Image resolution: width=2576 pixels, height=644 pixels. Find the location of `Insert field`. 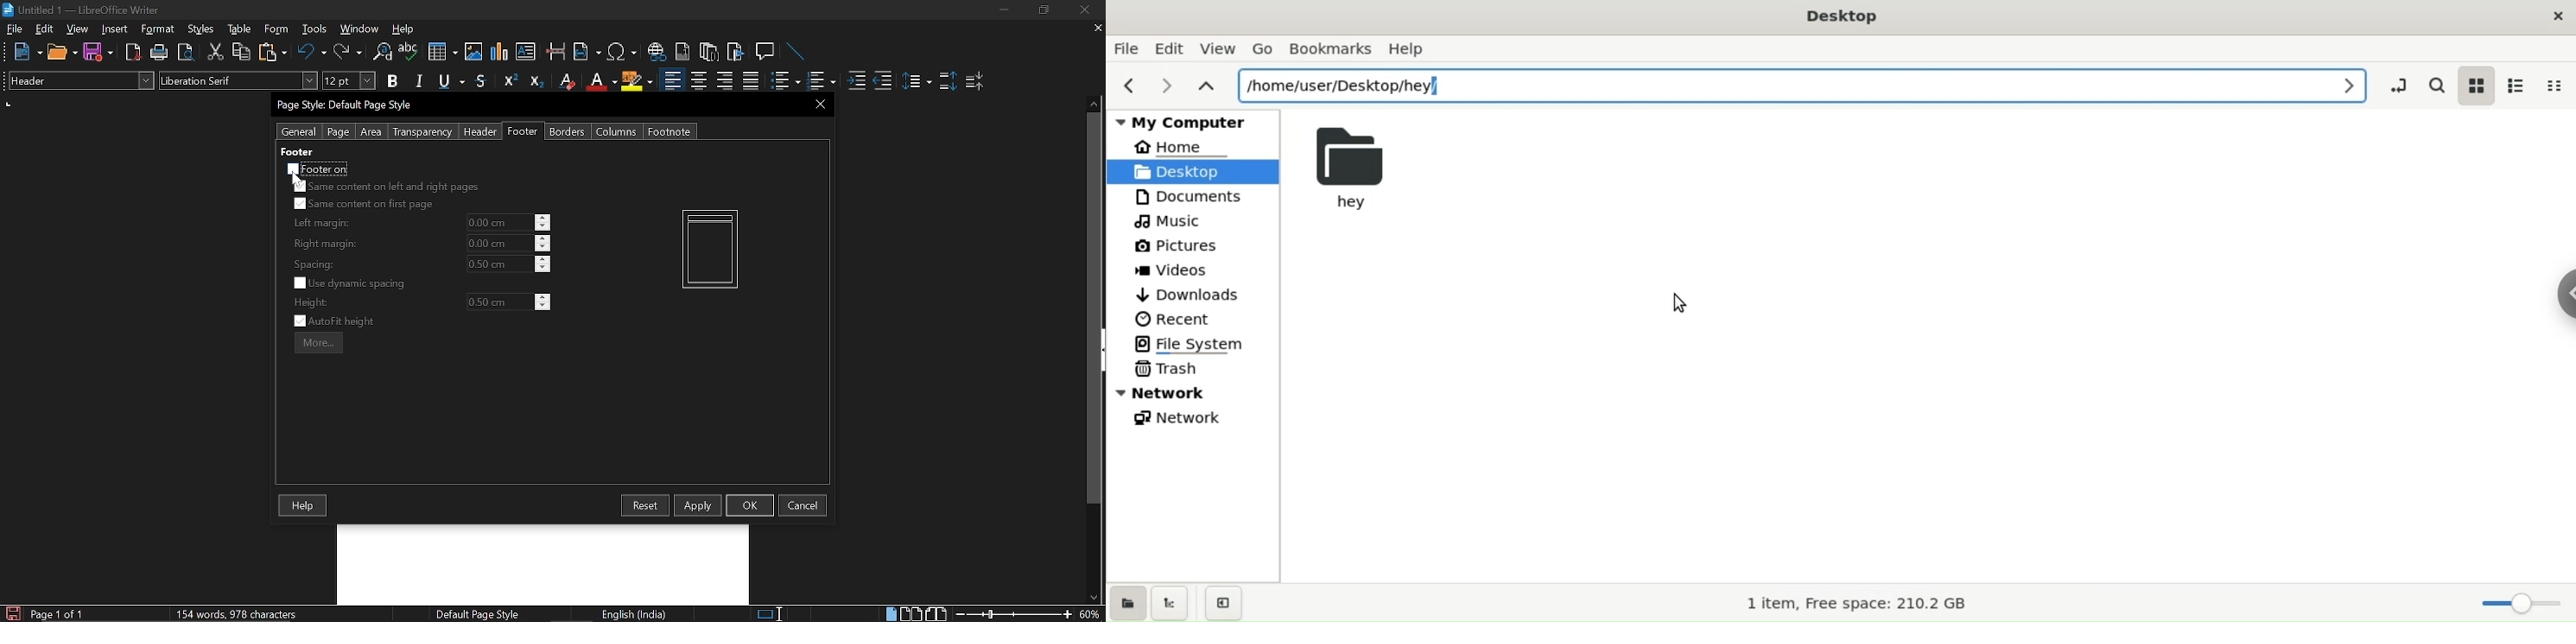

Insert field is located at coordinates (587, 53).